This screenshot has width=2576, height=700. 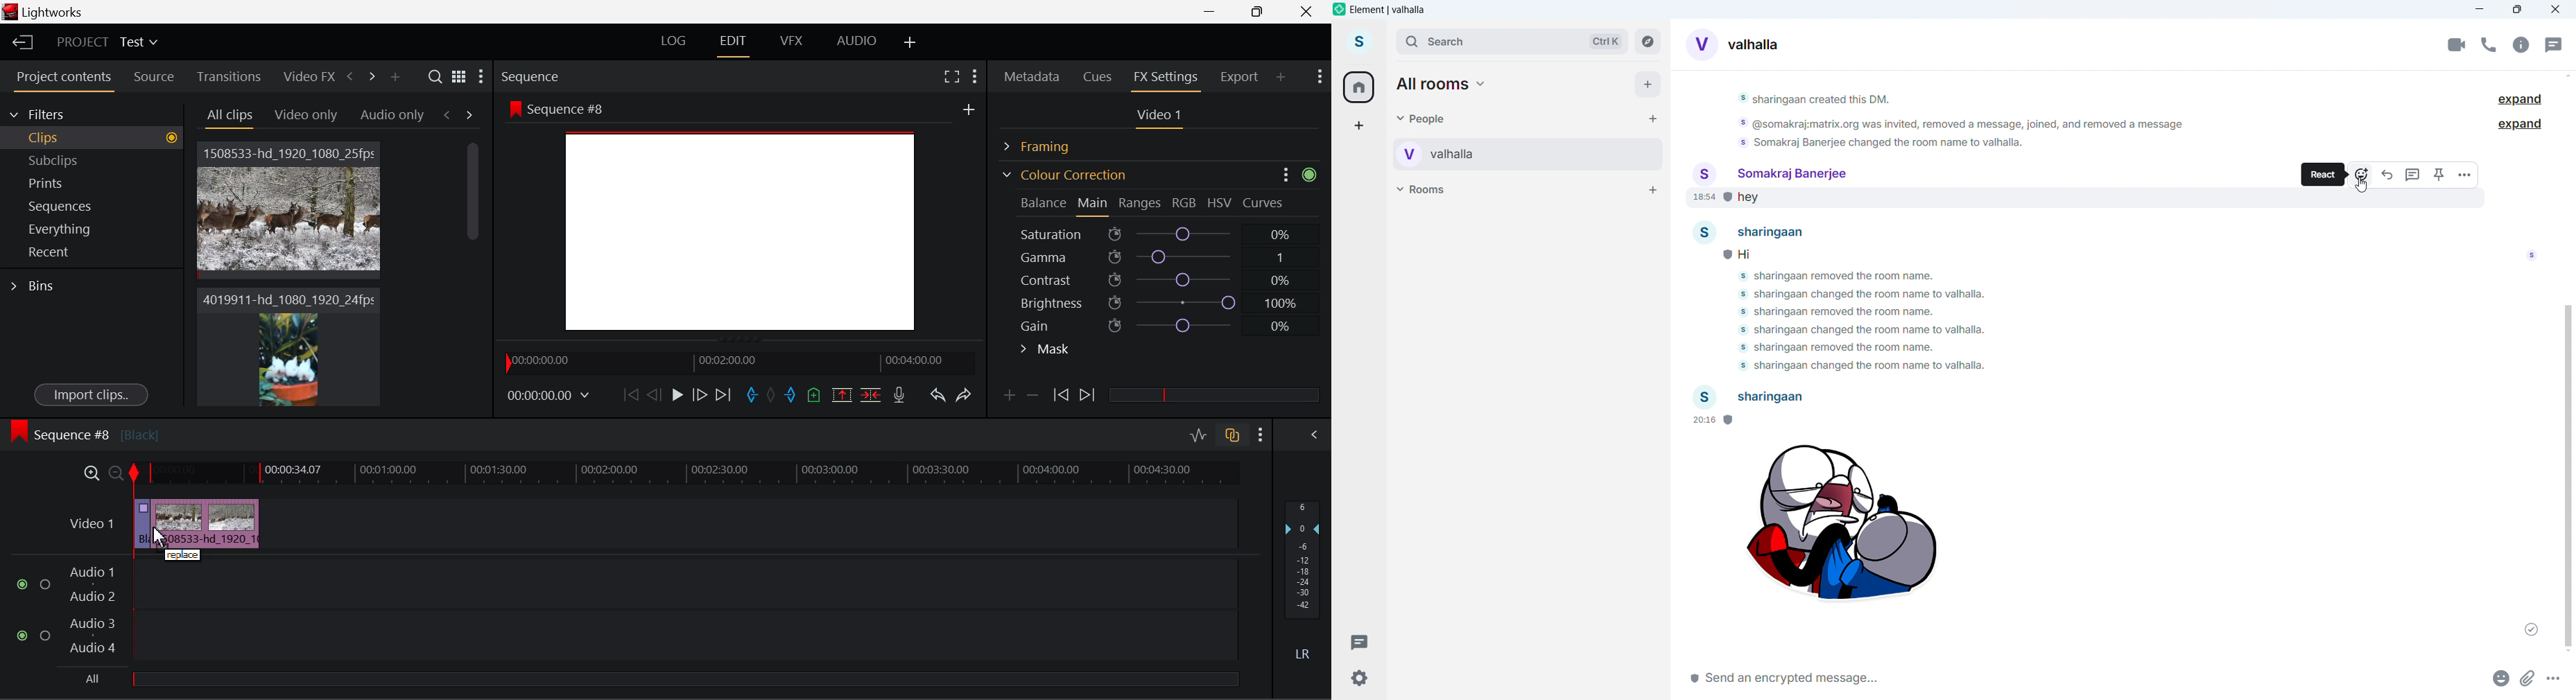 I want to click on read by somakraj, so click(x=2532, y=259).